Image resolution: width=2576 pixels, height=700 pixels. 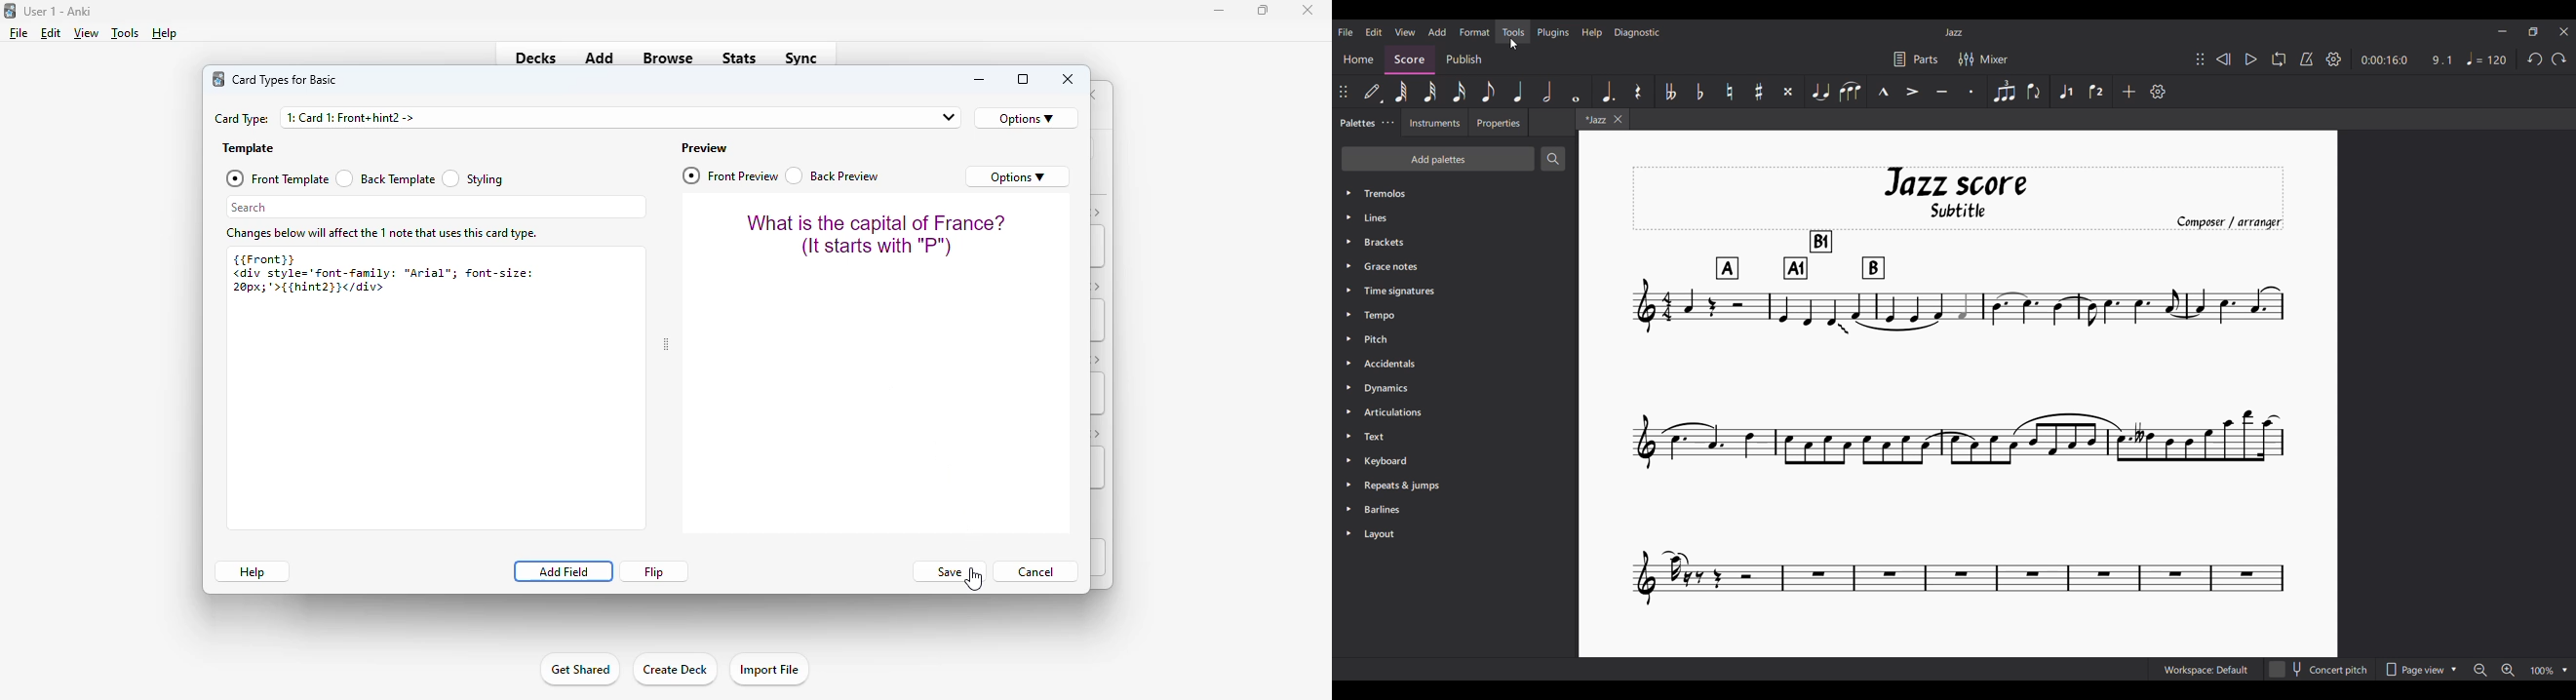 I want to click on Settings, so click(x=2334, y=59).